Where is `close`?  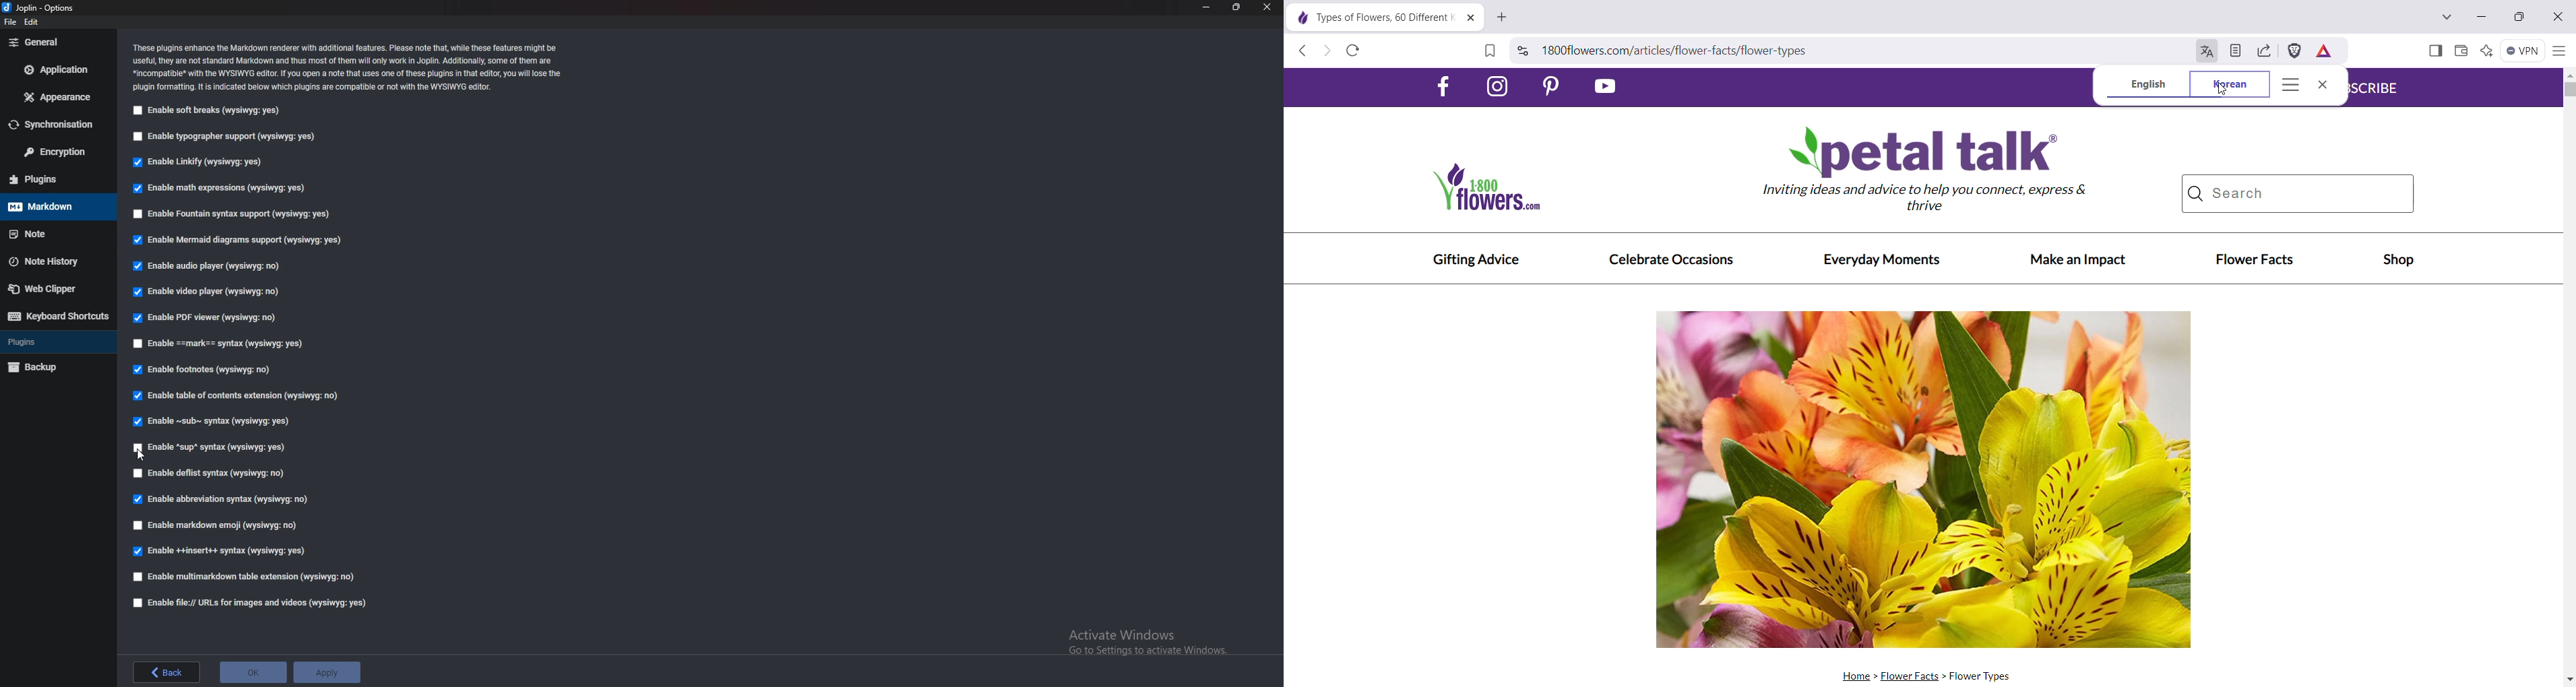 close is located at coordinates (1267, 7).